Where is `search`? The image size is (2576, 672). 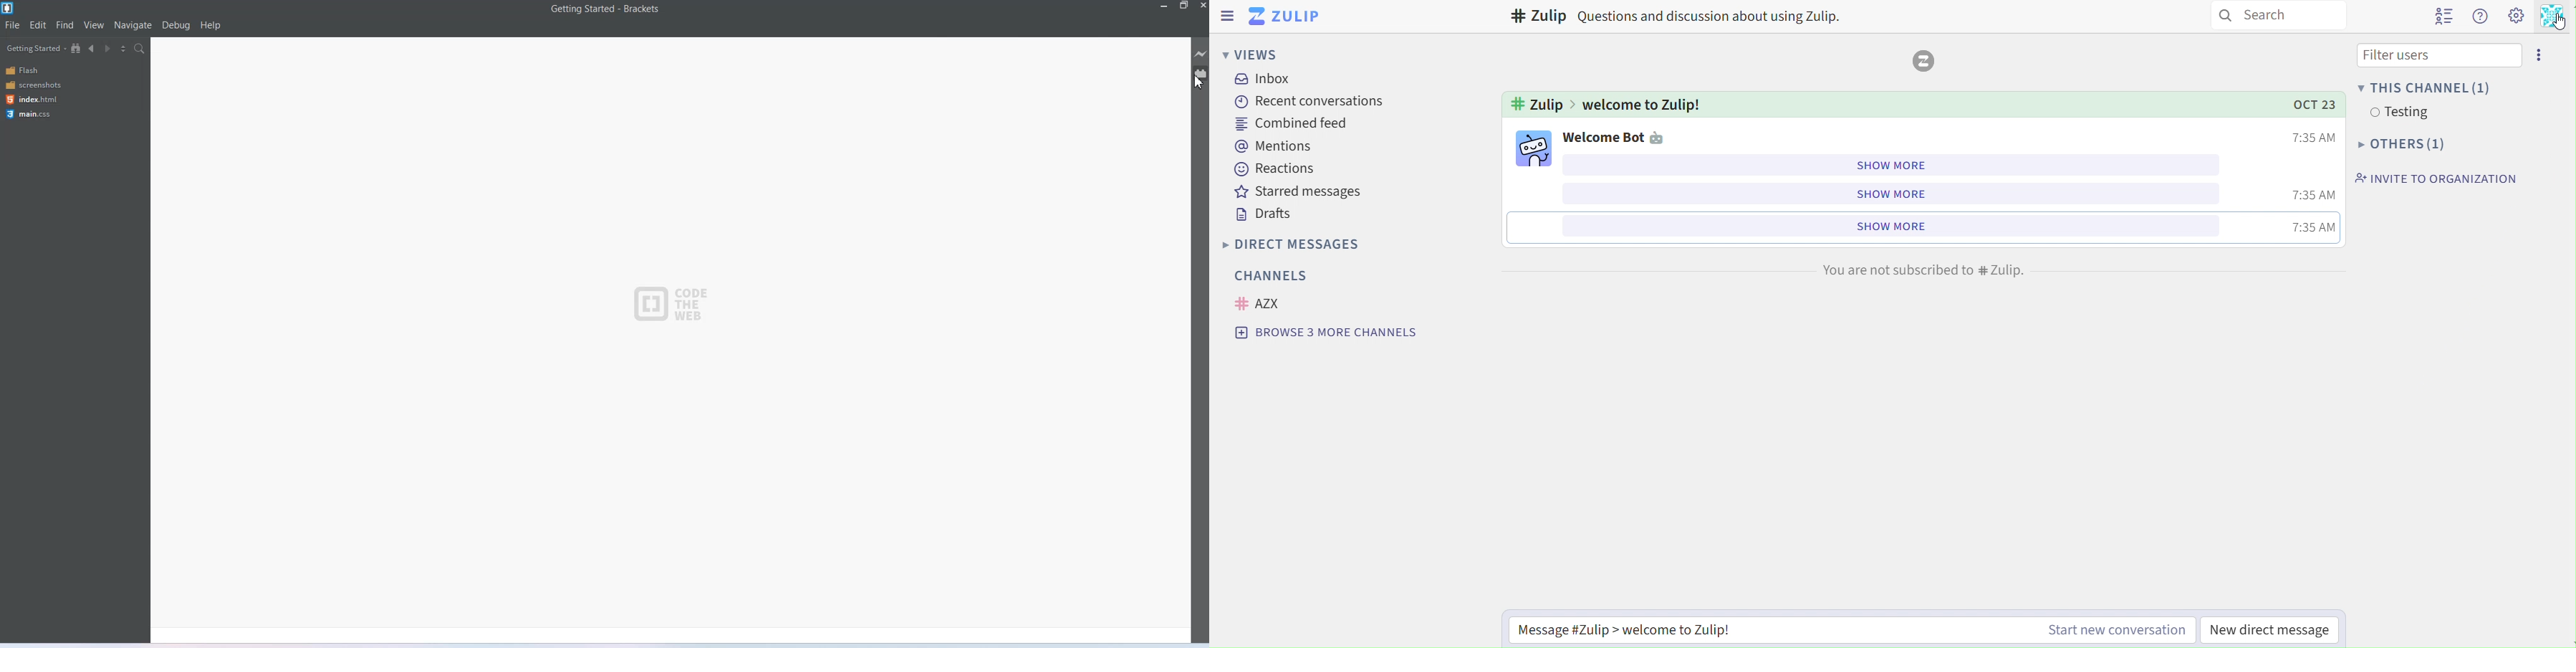
search is located at coordinates (2288, 14).